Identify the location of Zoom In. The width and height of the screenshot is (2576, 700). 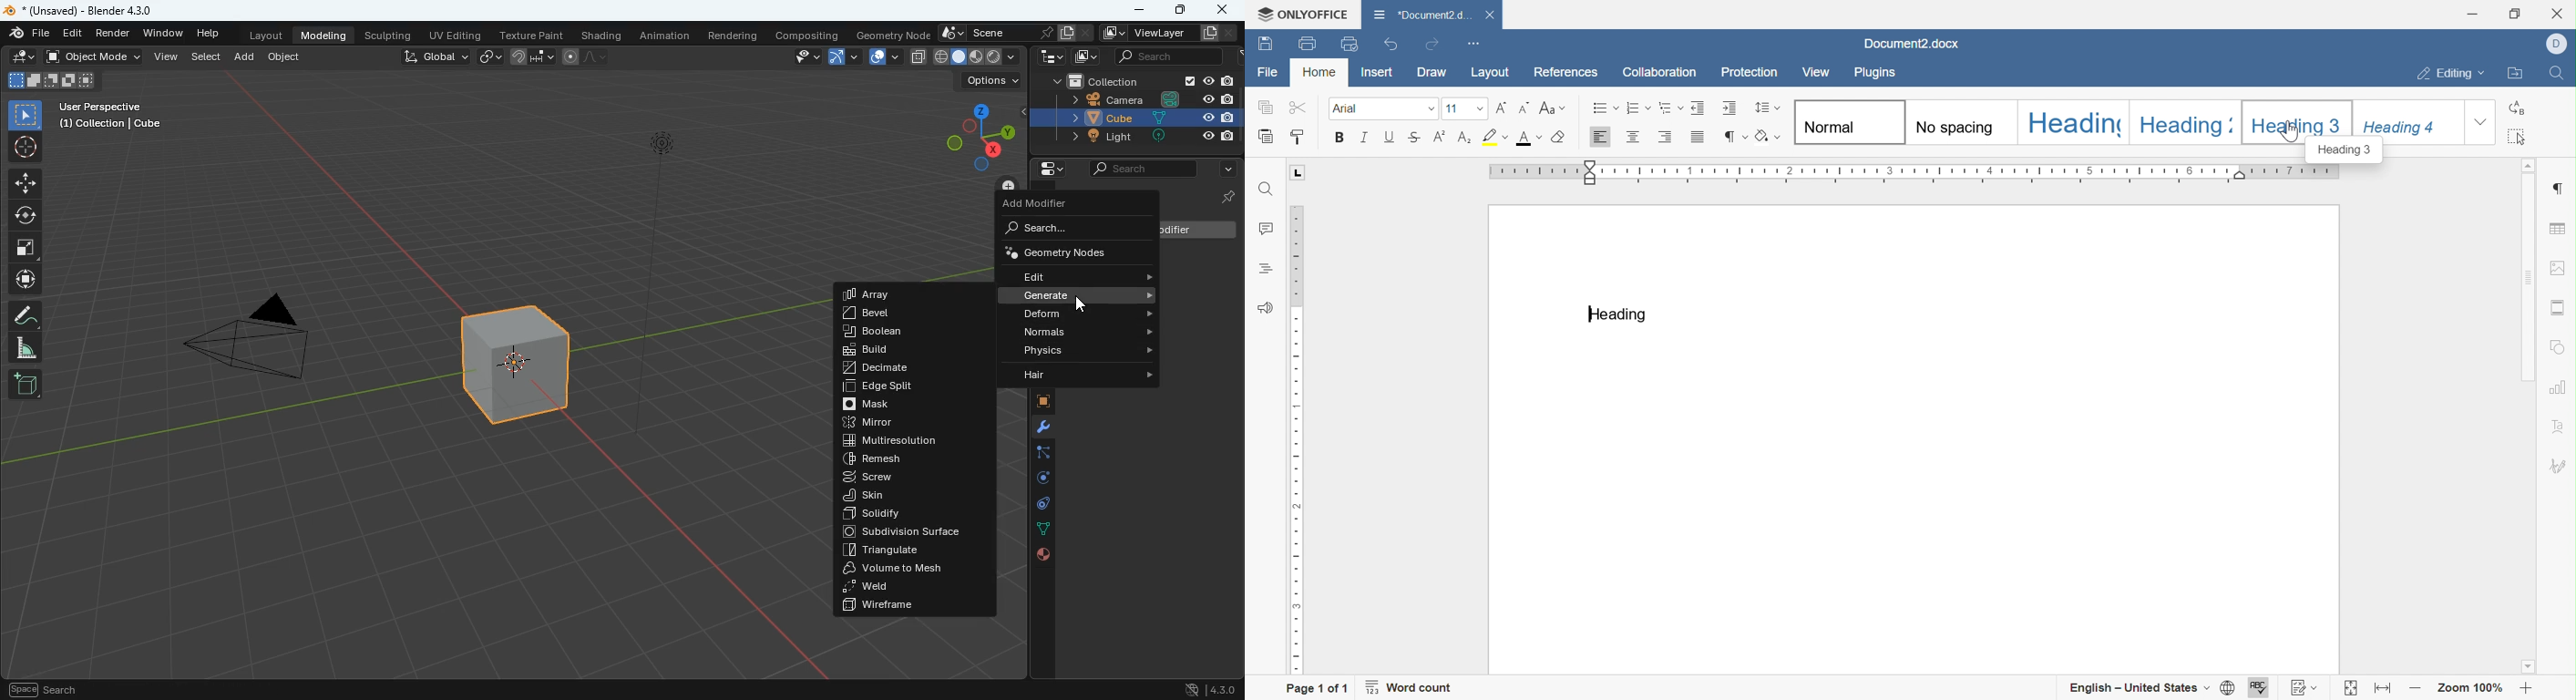
(2524, 688).